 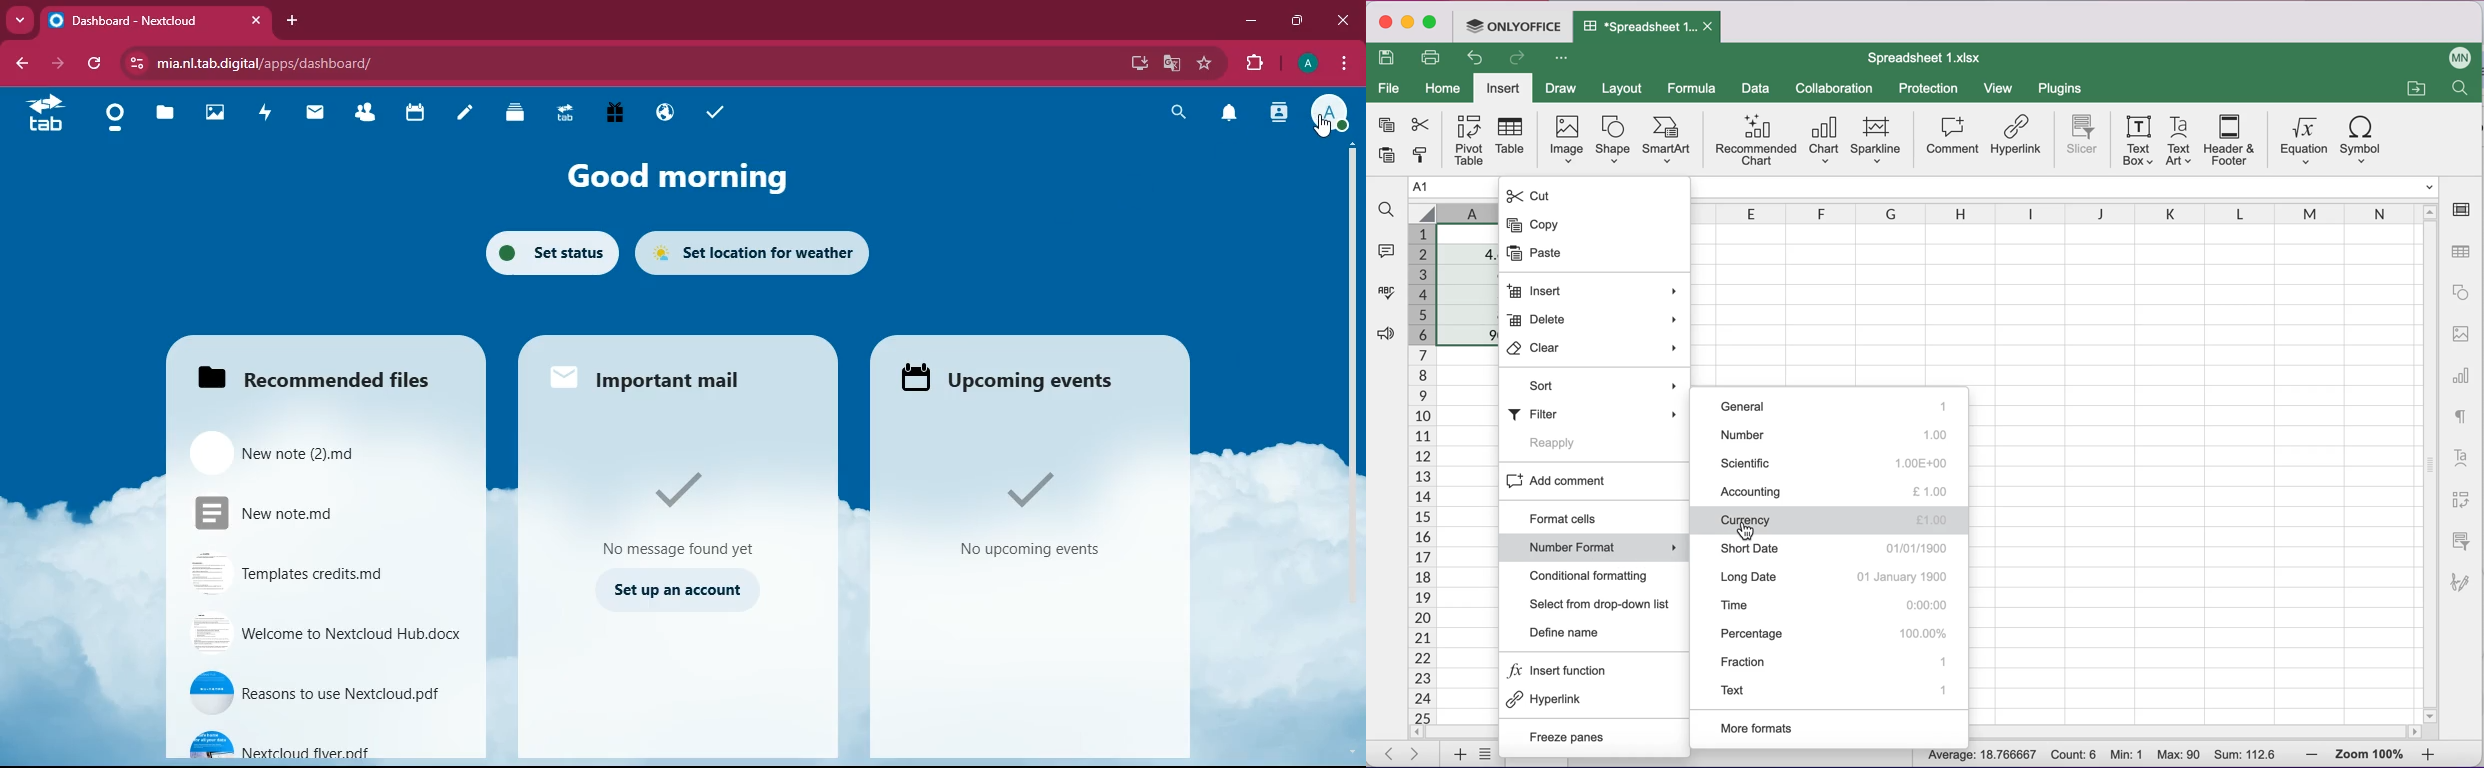 What do you see at coordinates (1453, 188) in the screenshot?
I see `Name manager A1` at bounding box center [1453, 188].